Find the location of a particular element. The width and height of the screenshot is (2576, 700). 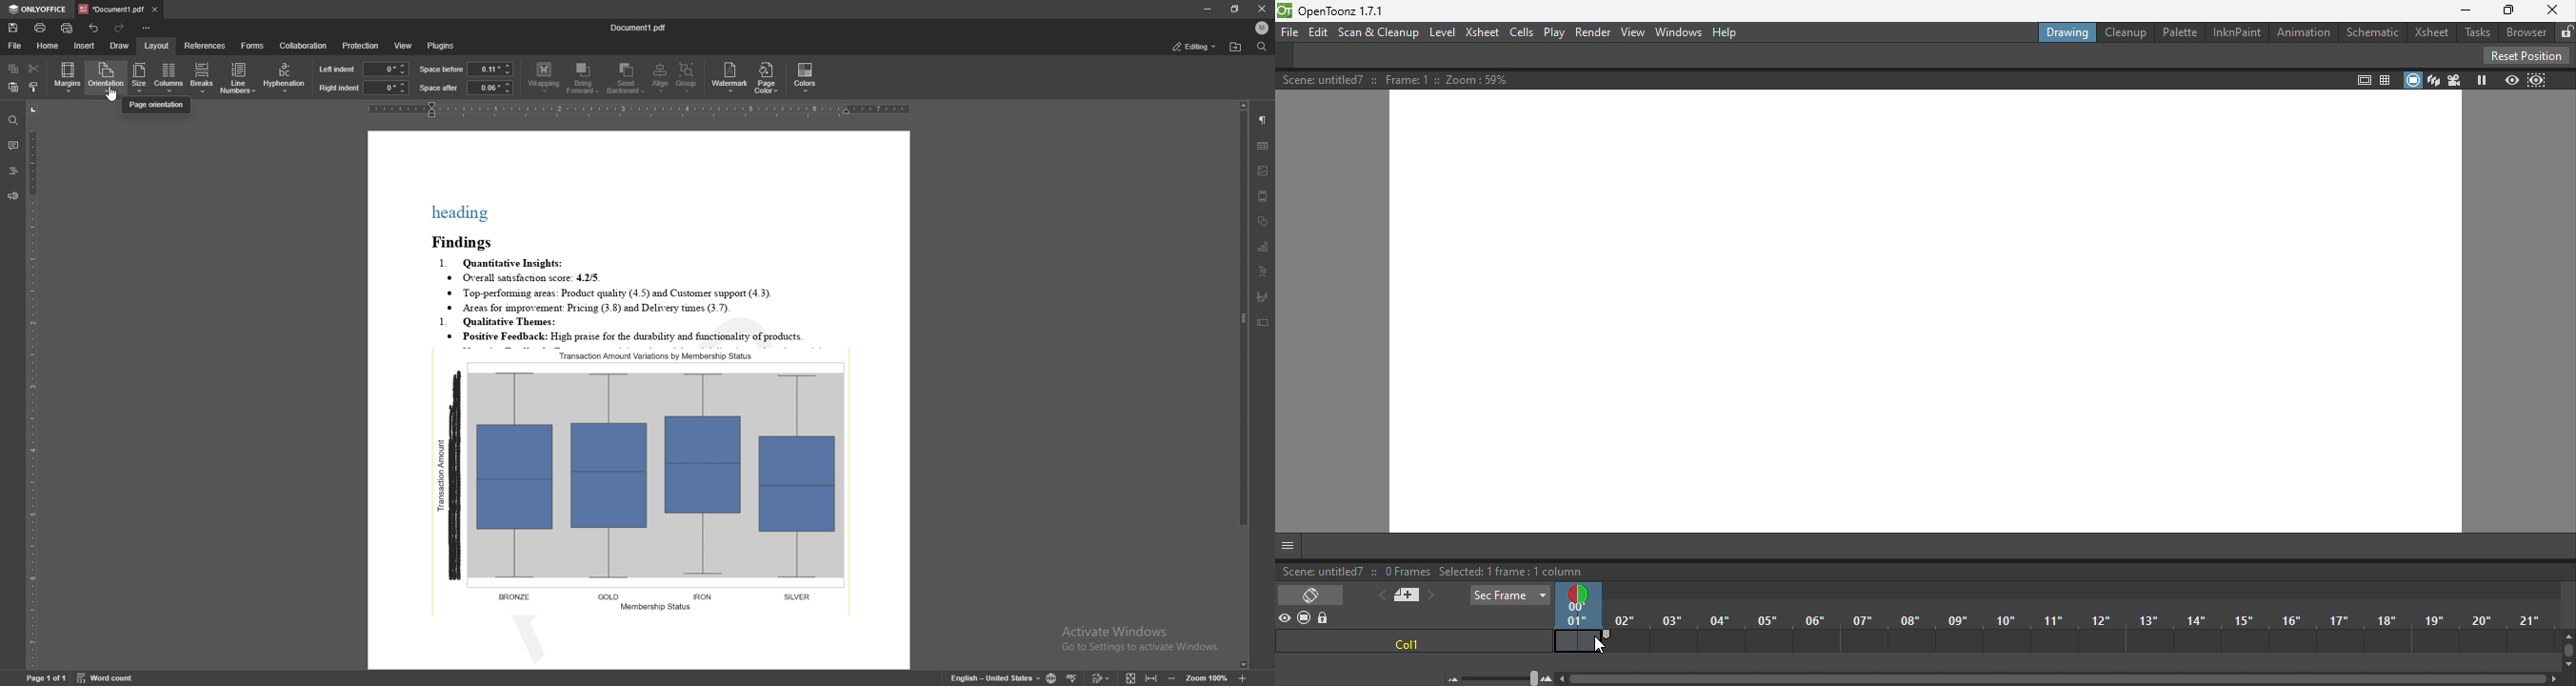

Field guide is located at coordinates (2387, 78).